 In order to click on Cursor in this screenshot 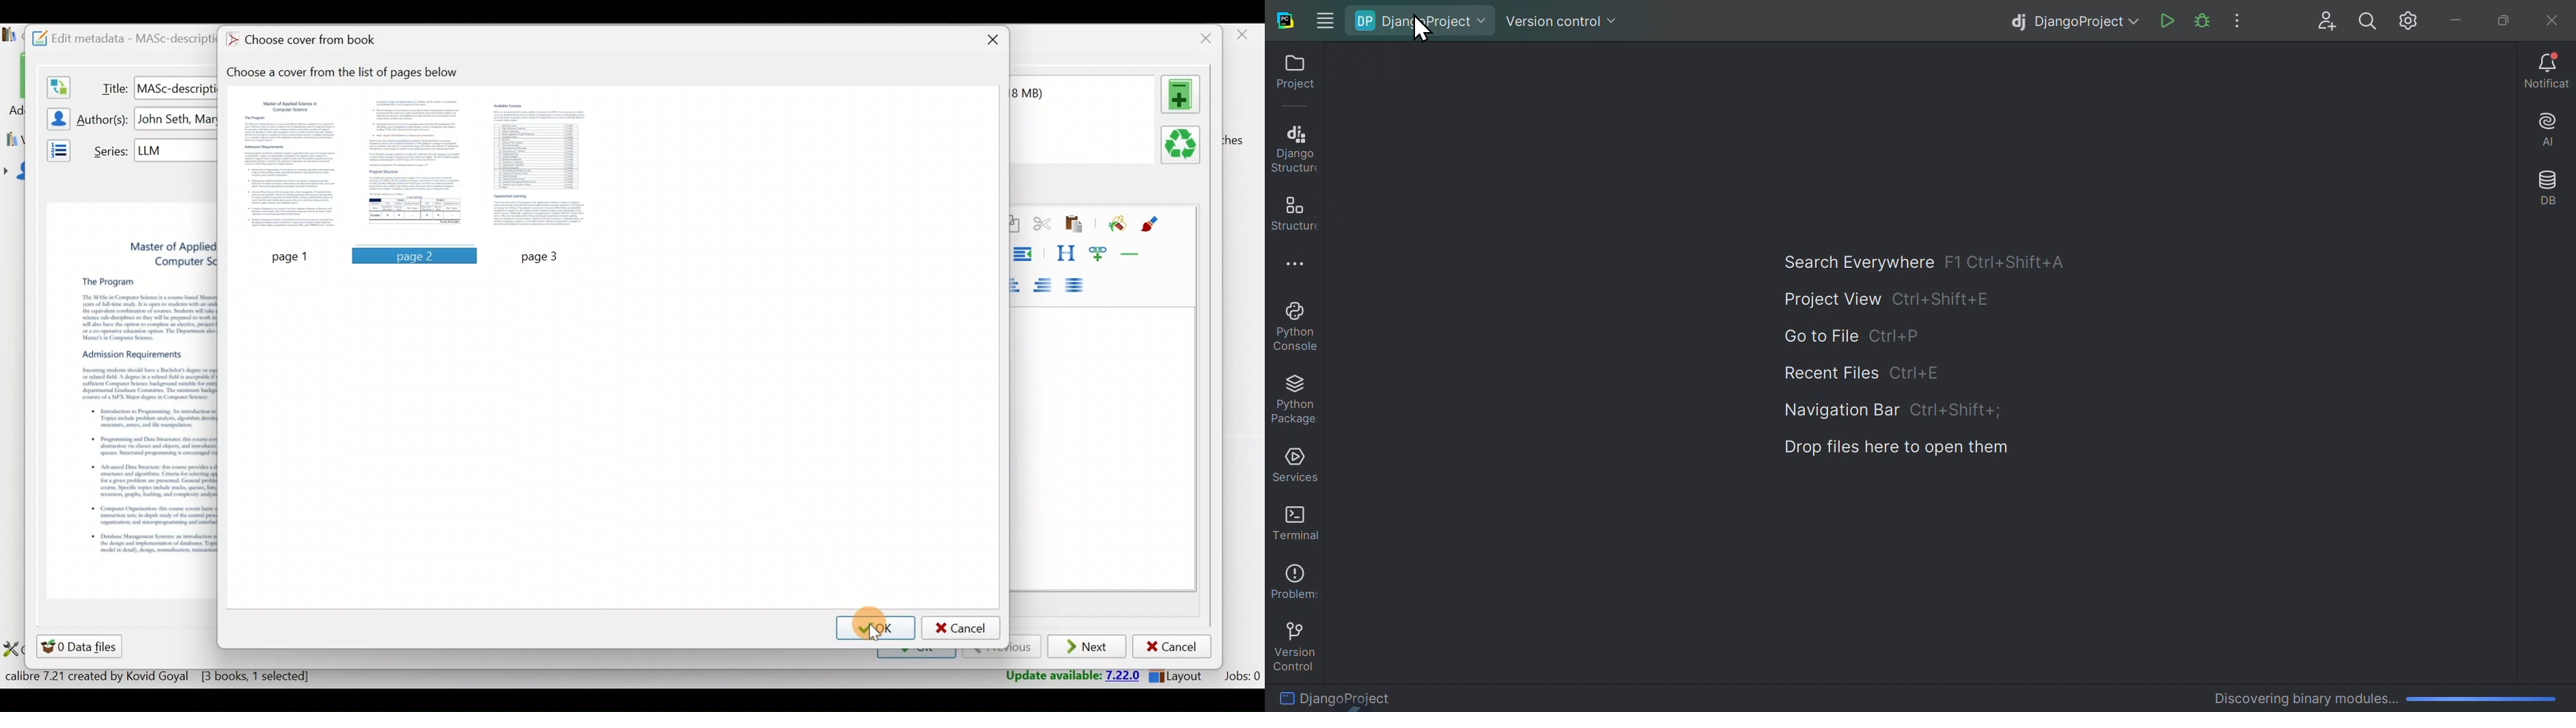, I will do `click(876, 630)`.